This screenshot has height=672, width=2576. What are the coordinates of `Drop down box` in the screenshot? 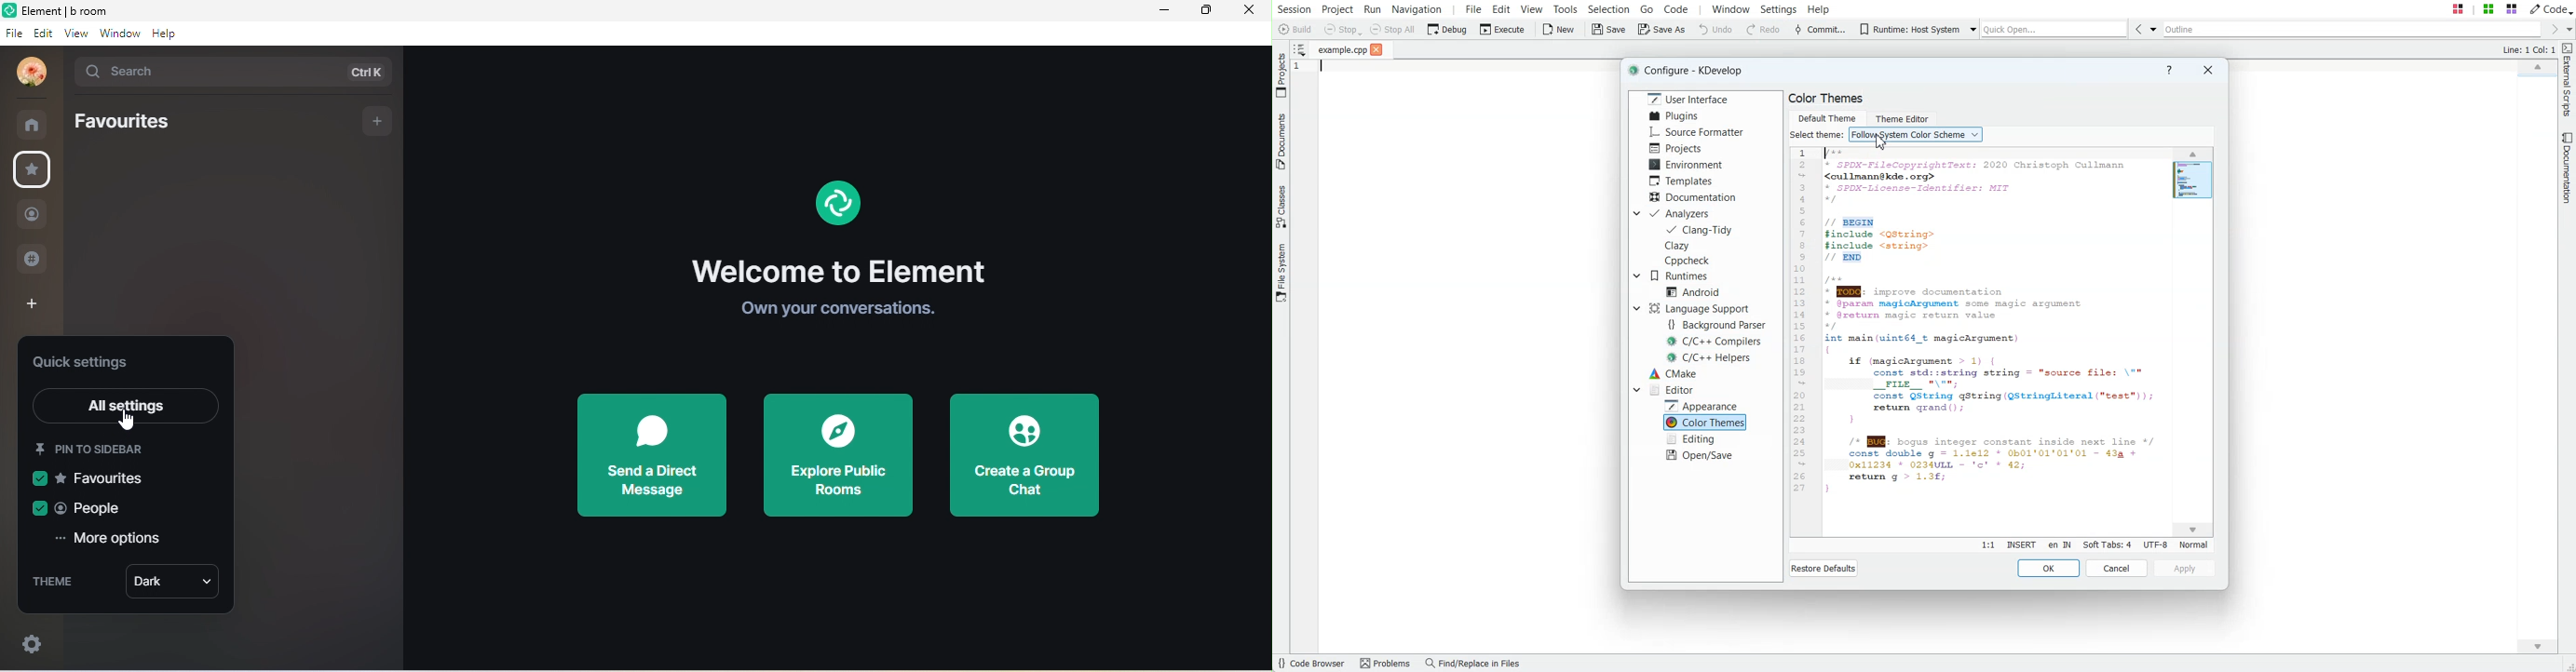 It's located at (2568, 29).